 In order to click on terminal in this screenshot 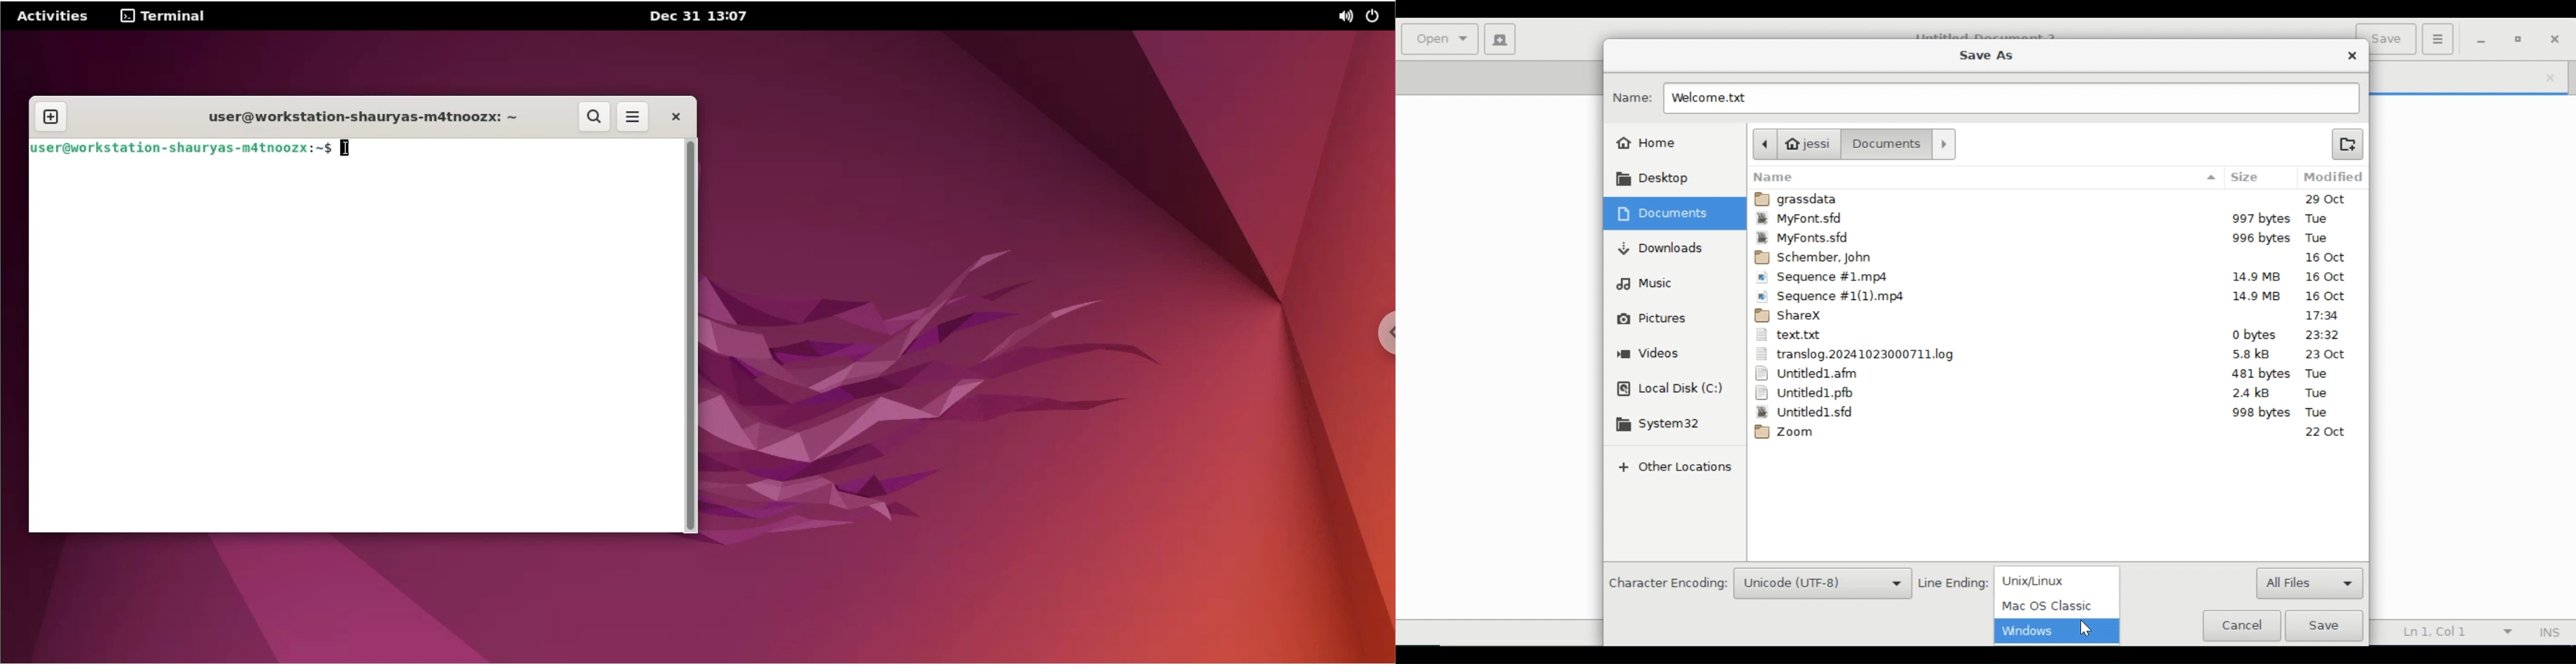, I will do `click(160, 18)`.